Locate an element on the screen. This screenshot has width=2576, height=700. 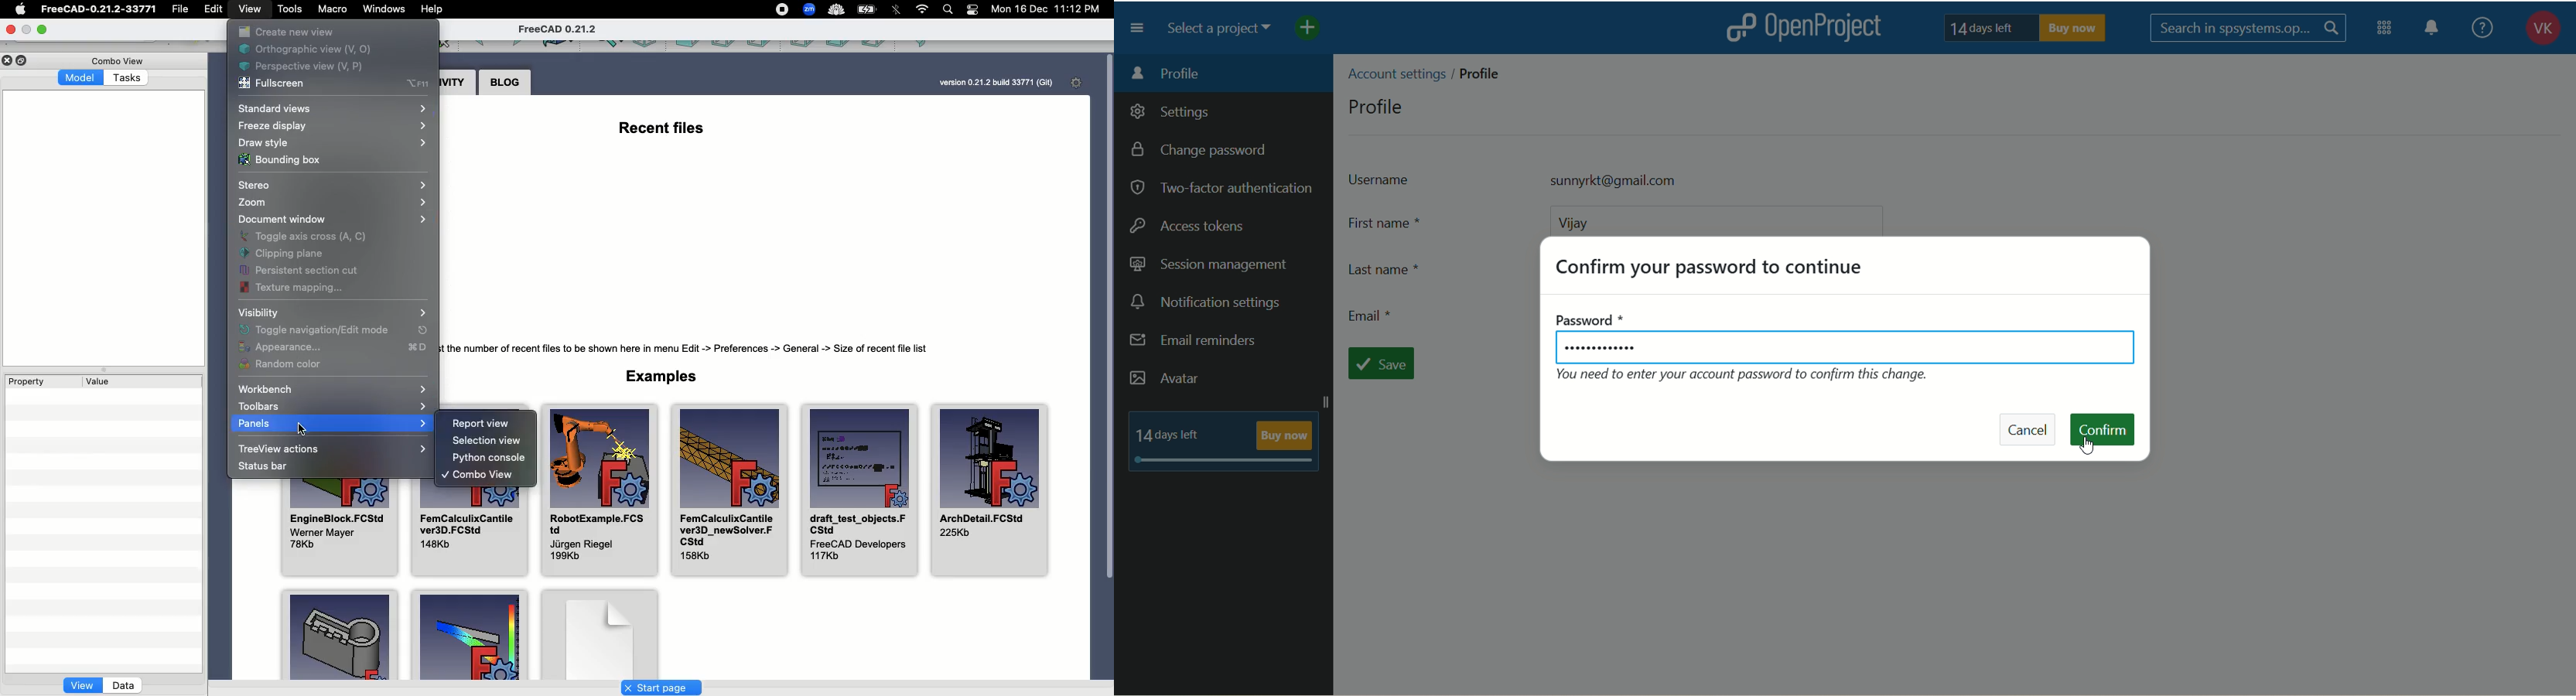
Value is located at coordinates (99, 382).